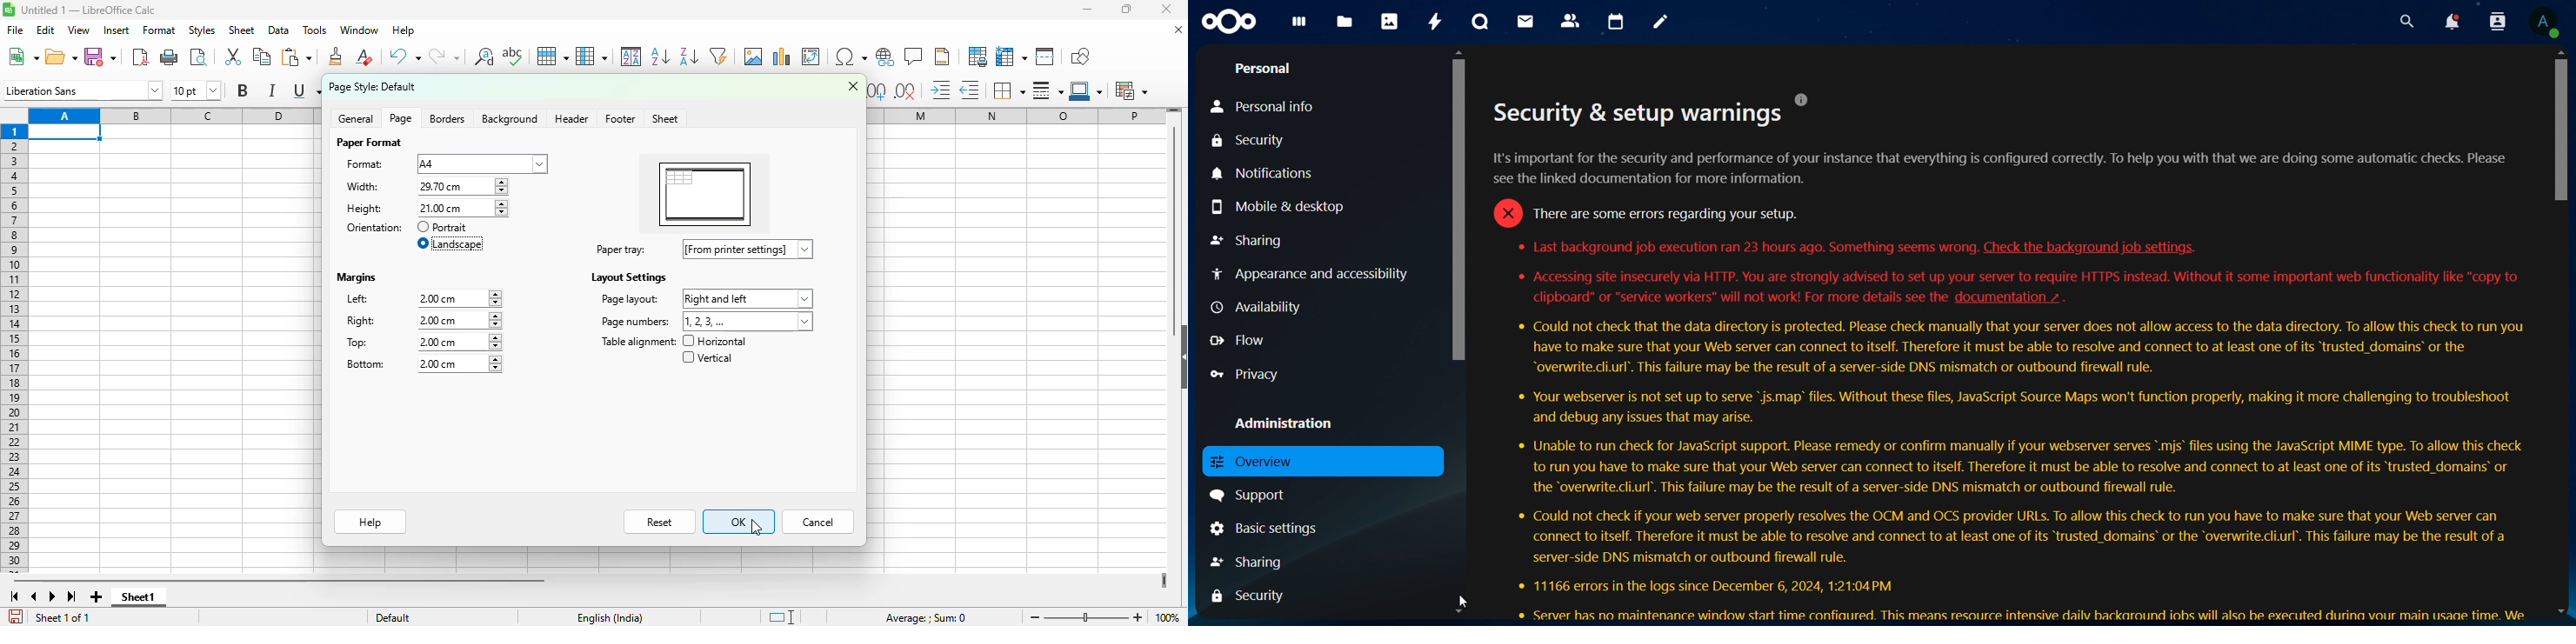  Describe the element at coordinates (1252, 559) in the screenshot. I see `sharing` at that location.